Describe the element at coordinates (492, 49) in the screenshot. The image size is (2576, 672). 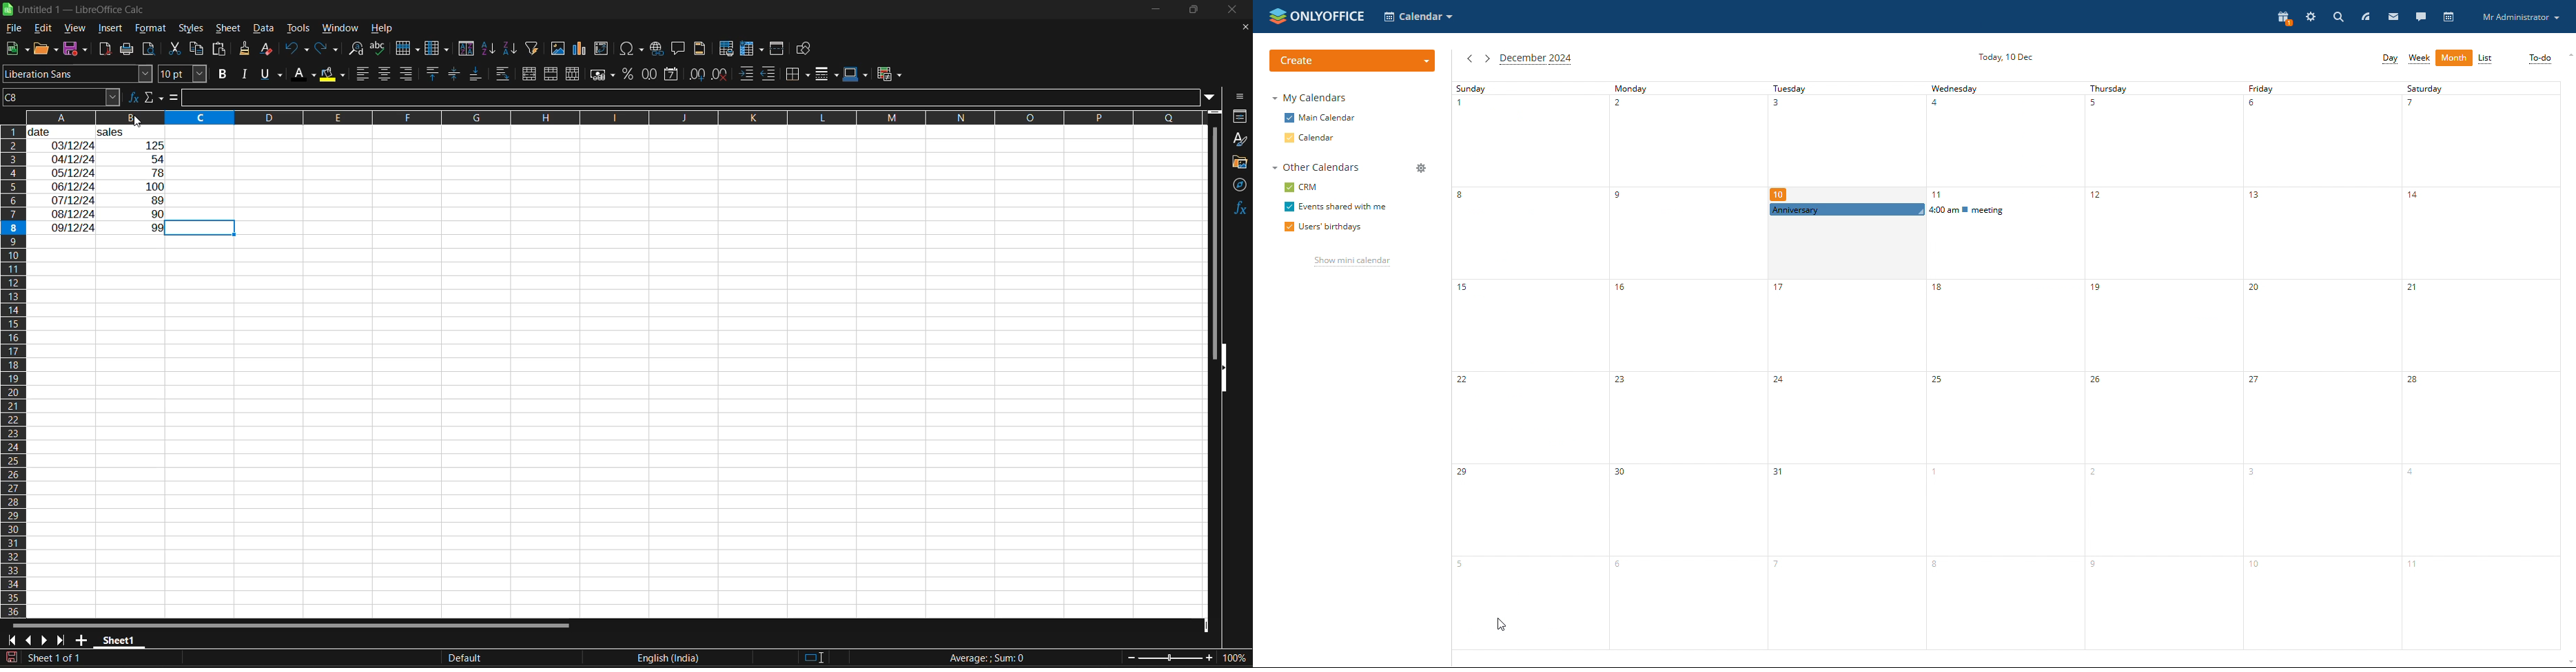
I see `sort ascending` at that location.